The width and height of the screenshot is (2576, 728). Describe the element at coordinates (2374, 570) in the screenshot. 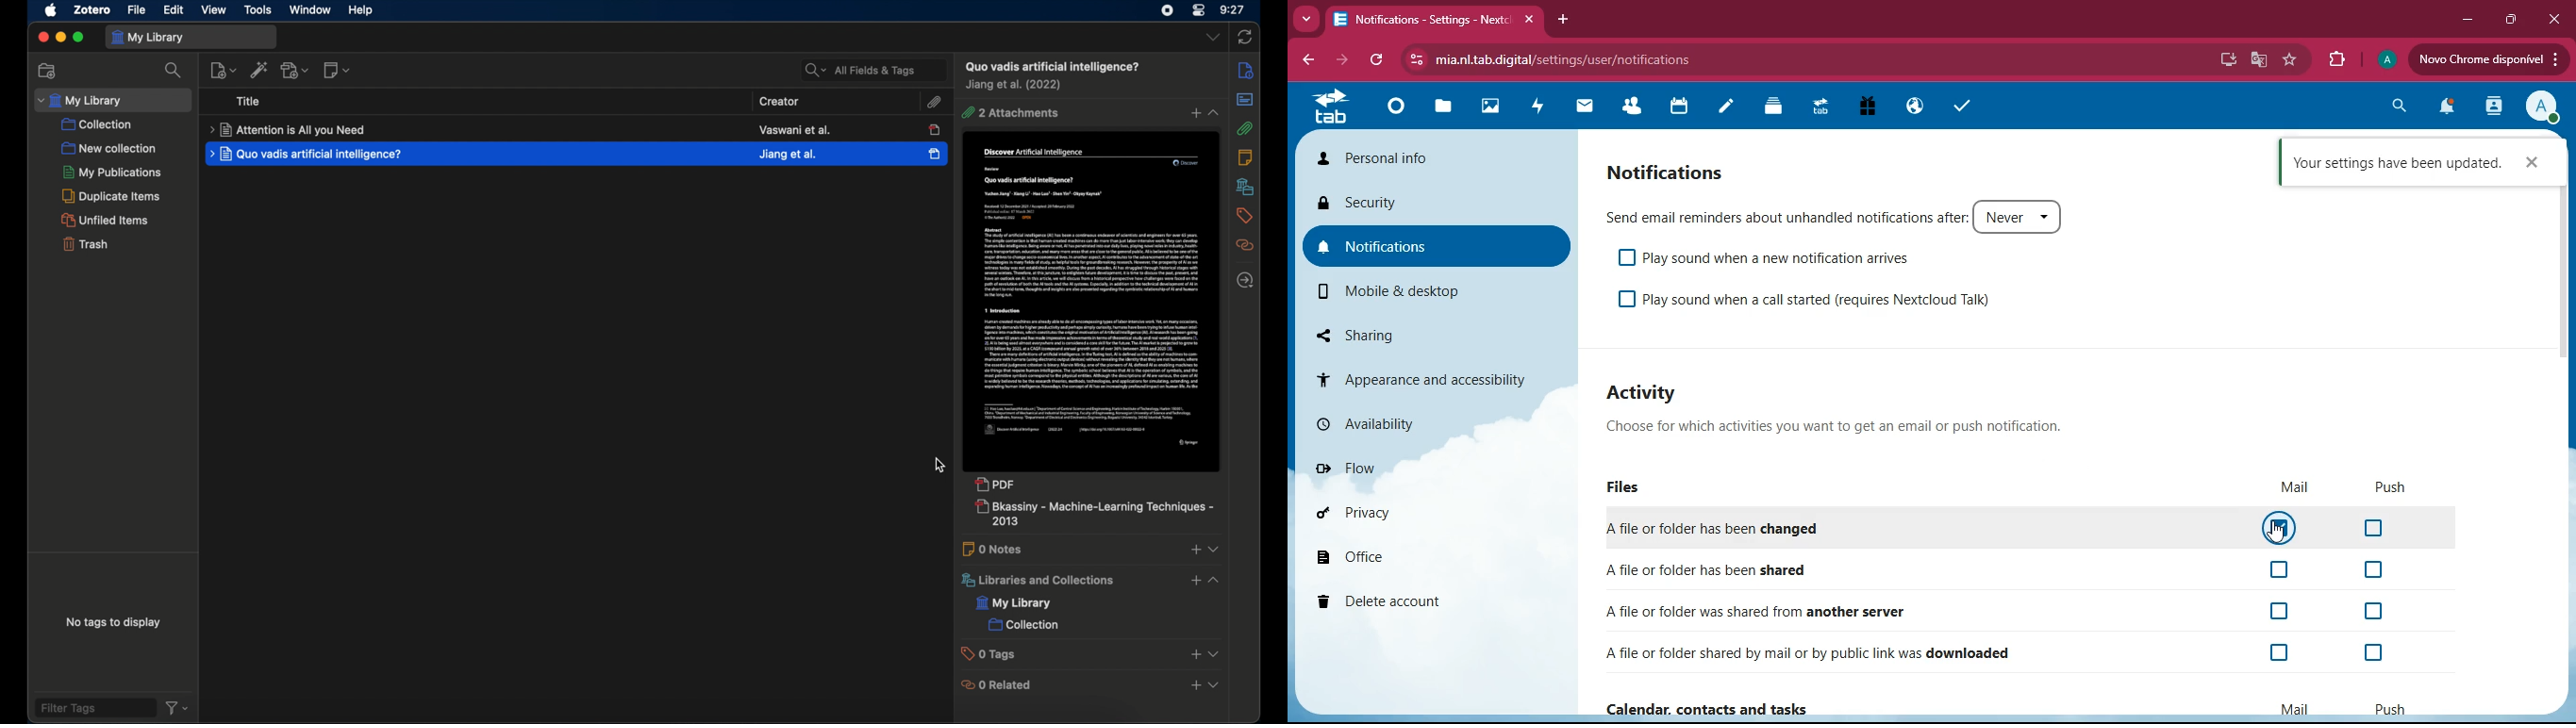

I see `off` at that location.